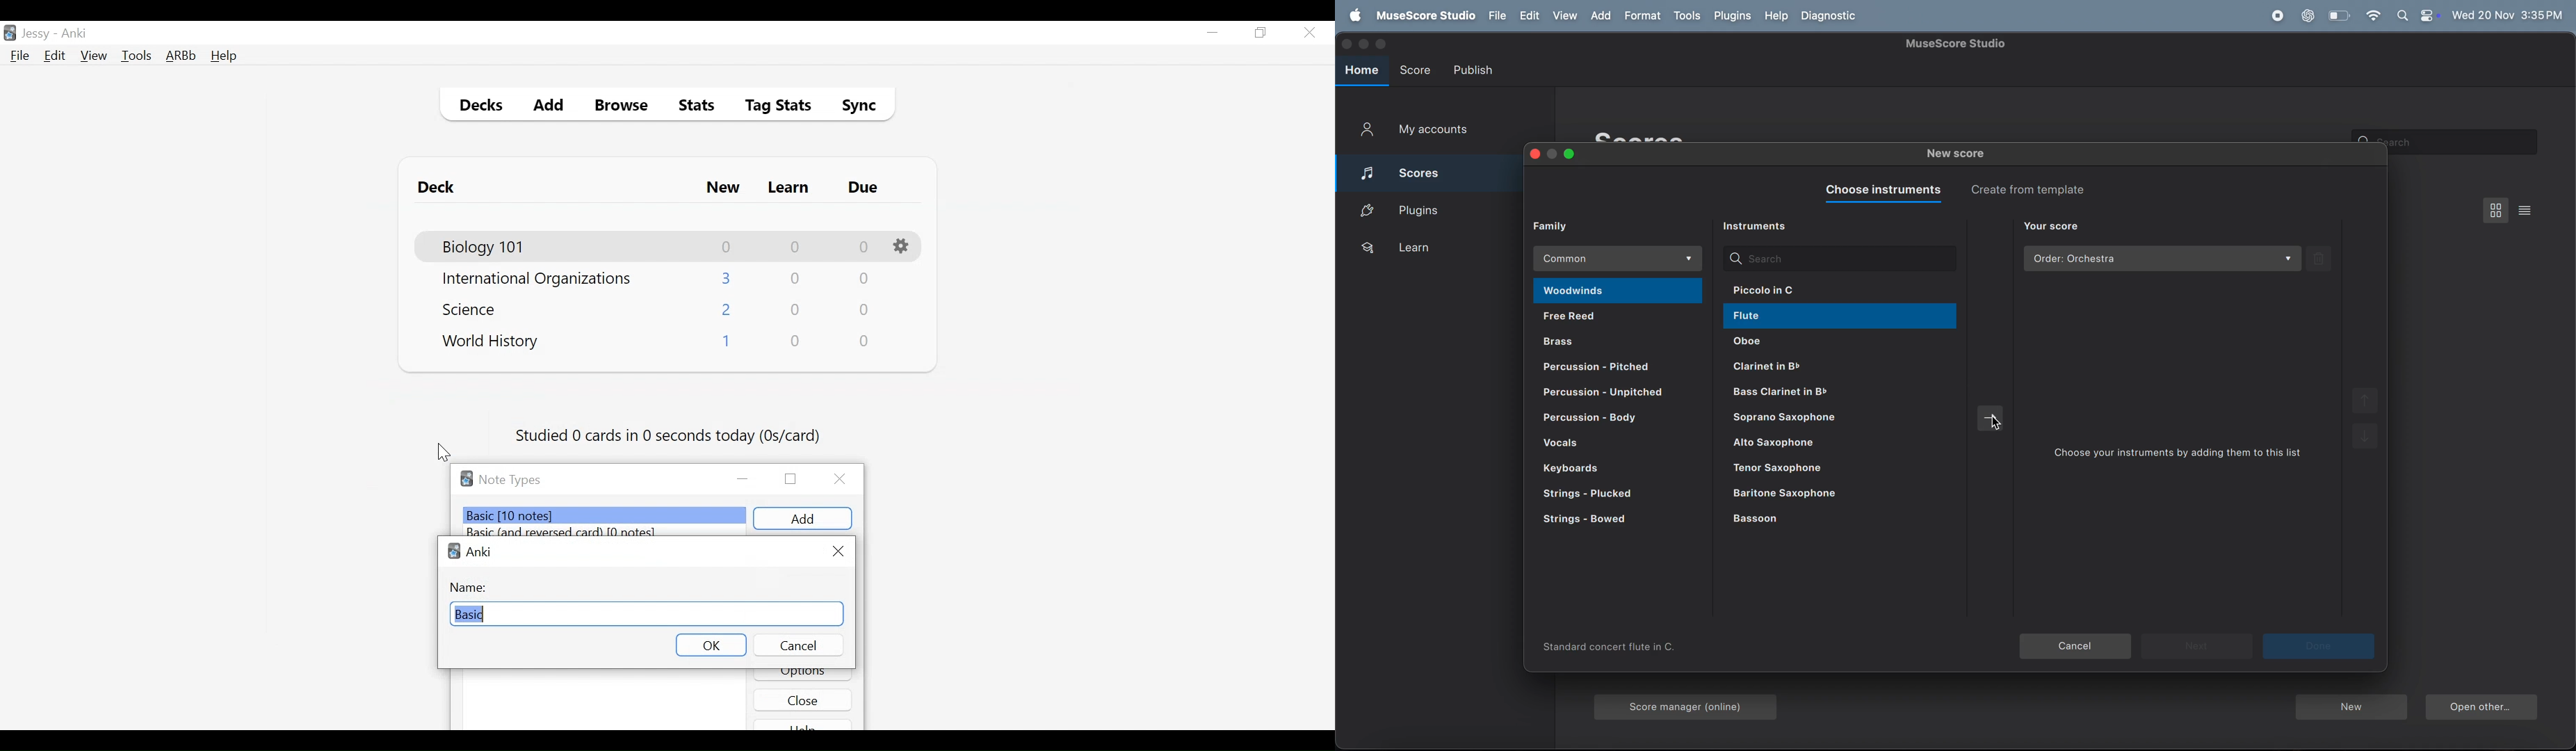 The image size is (2576, 756). Describe the element at coordinates (2277, 16) in the screenshot. I see `record` at that location.